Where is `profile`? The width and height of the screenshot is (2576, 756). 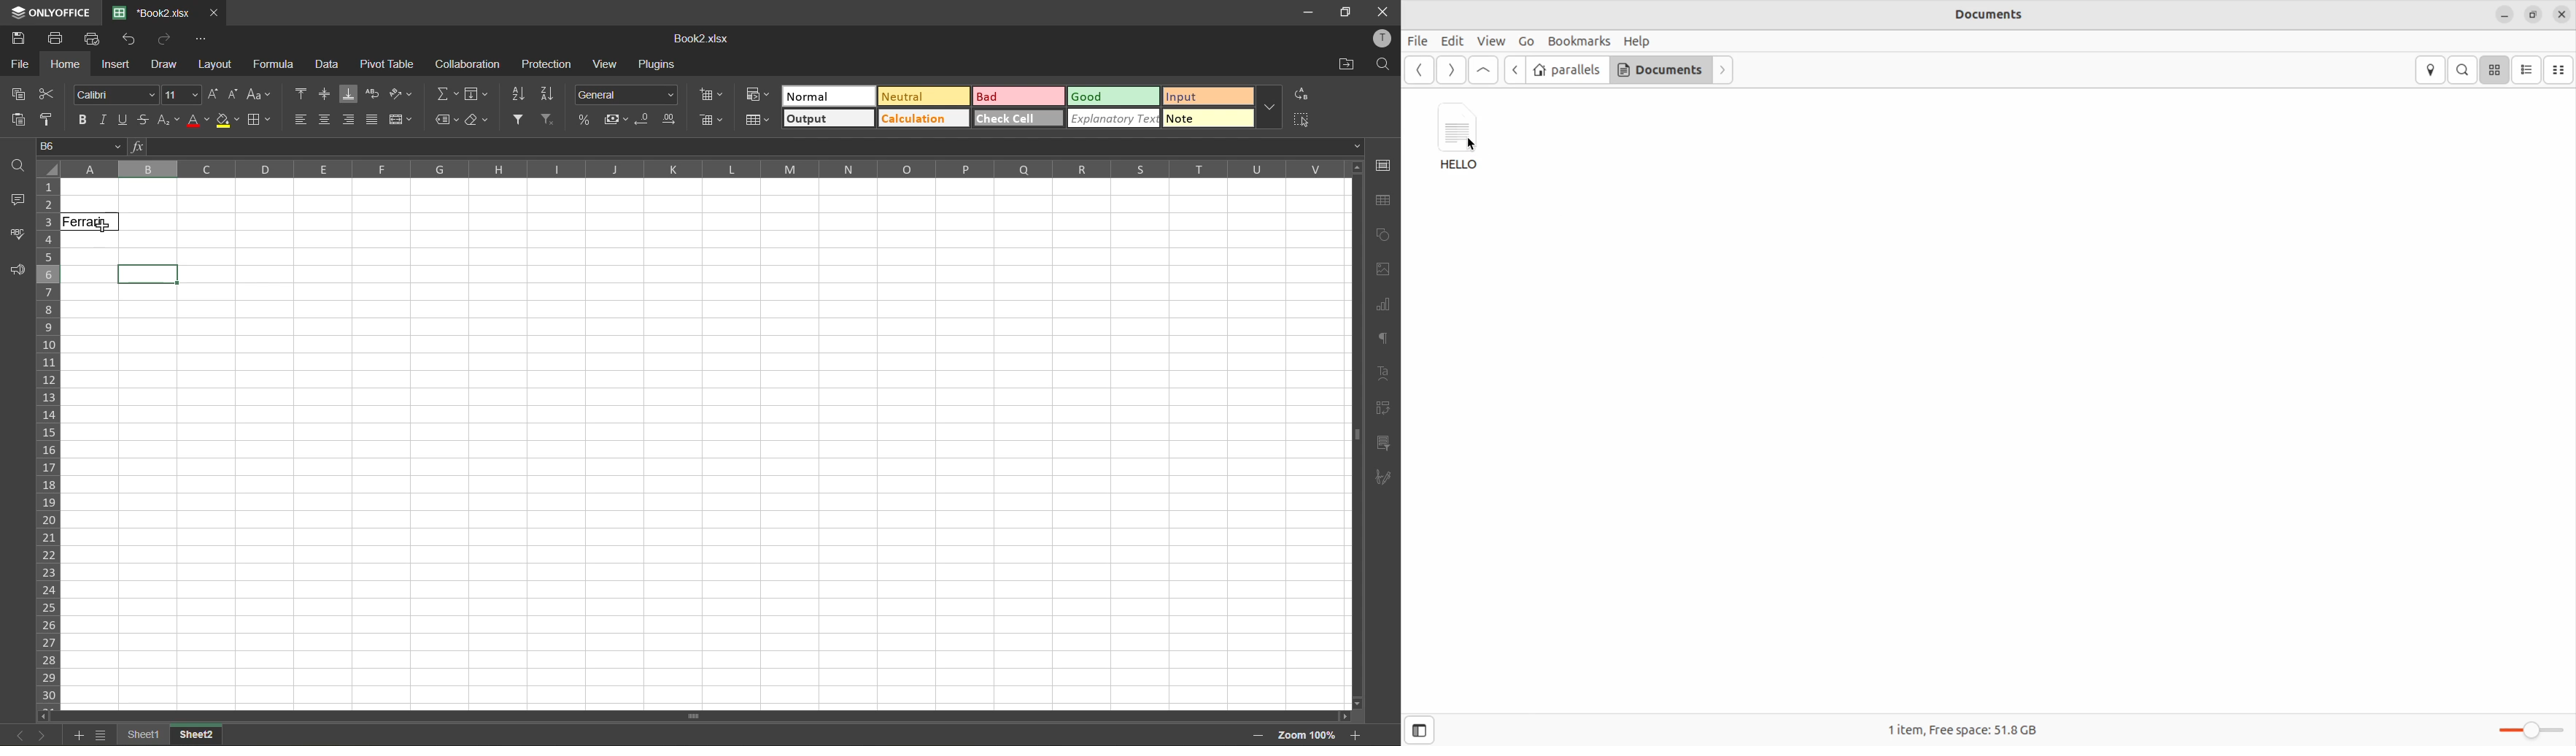 profile is located at coordinates (1380, 39).